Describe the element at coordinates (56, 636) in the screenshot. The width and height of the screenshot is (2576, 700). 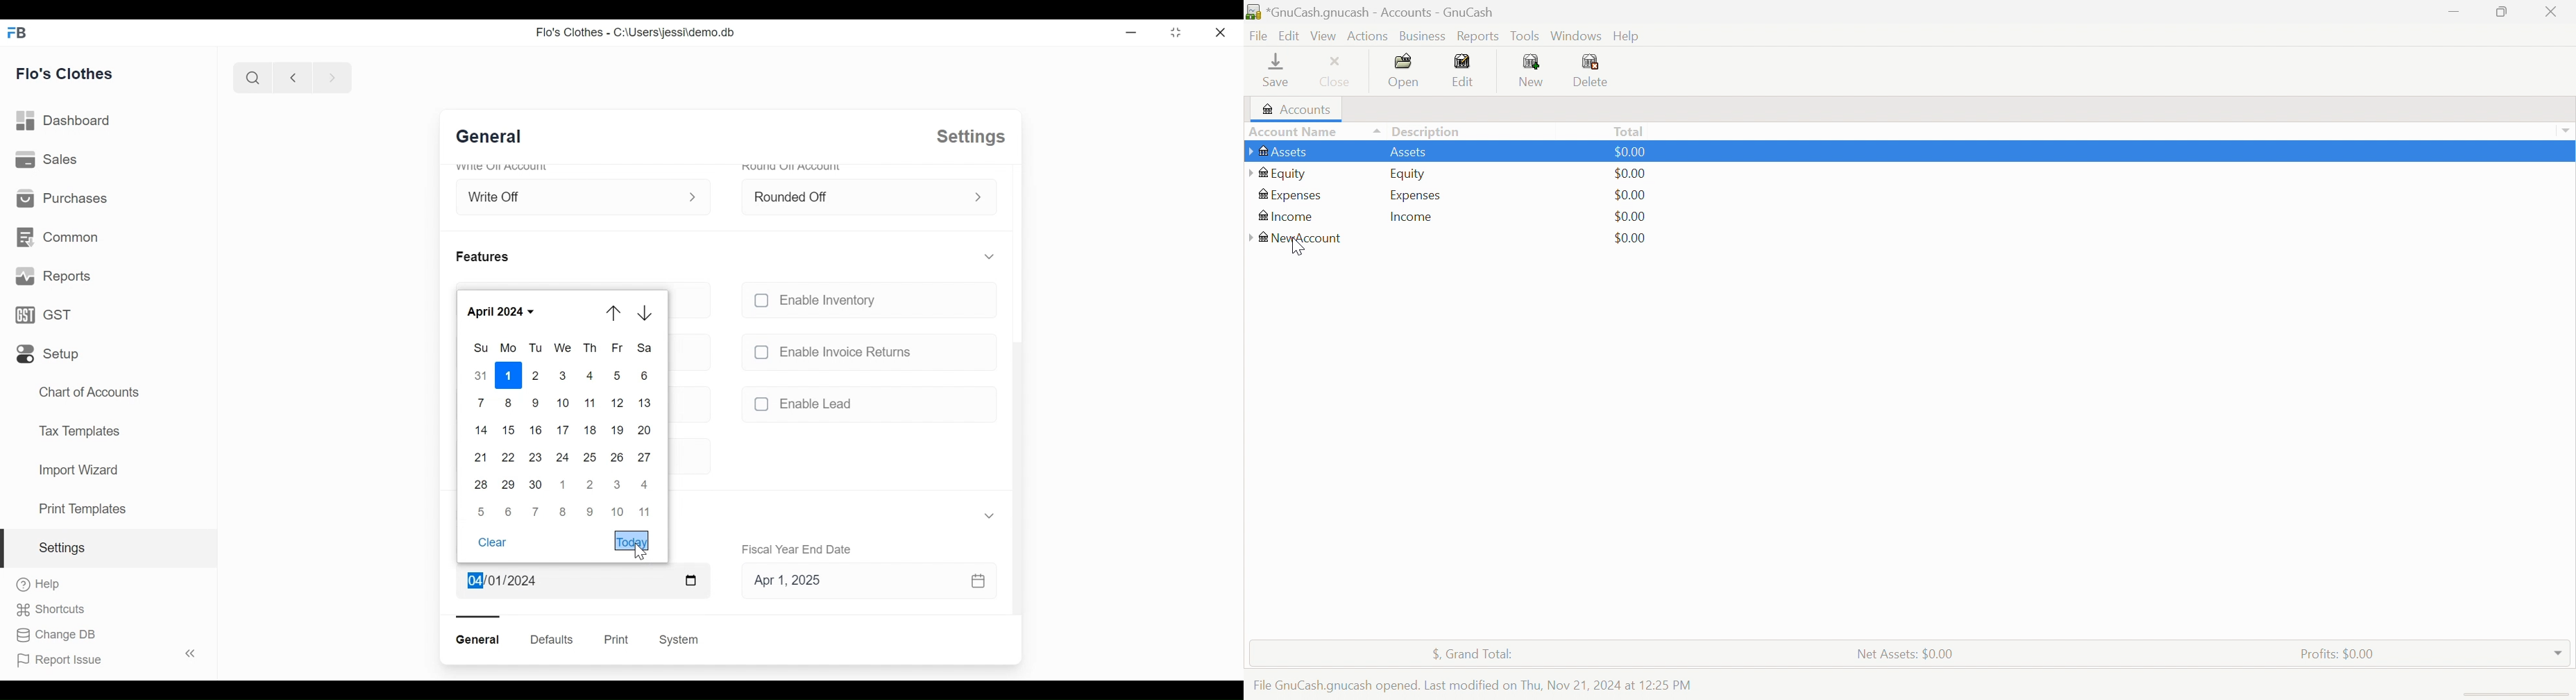
I see `Change DB` at that location.